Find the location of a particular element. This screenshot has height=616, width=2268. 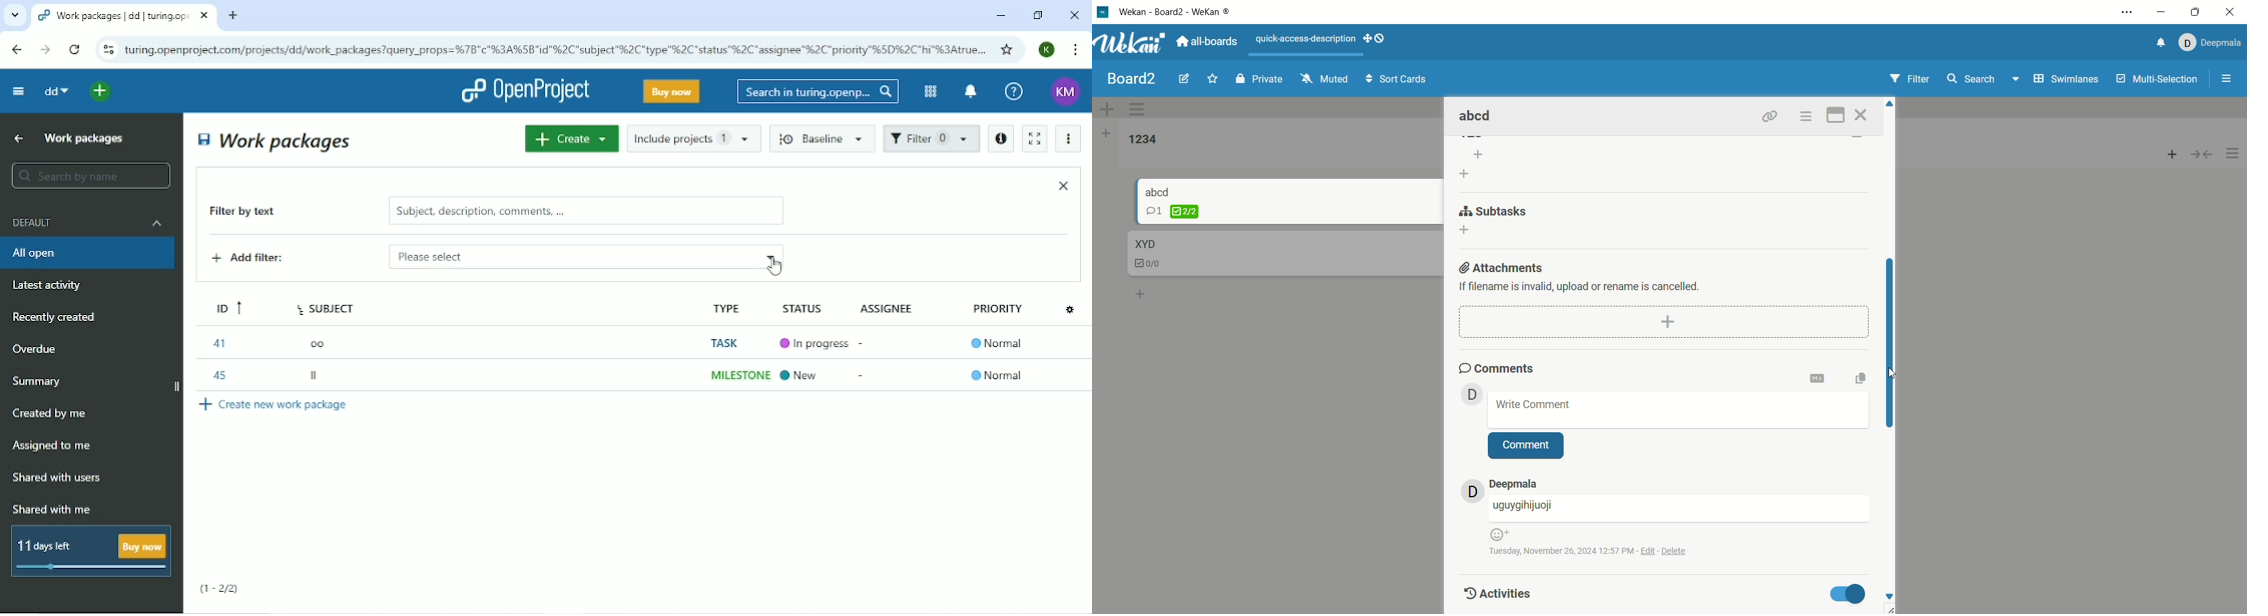

muted is located at coordinates (1325, 78).